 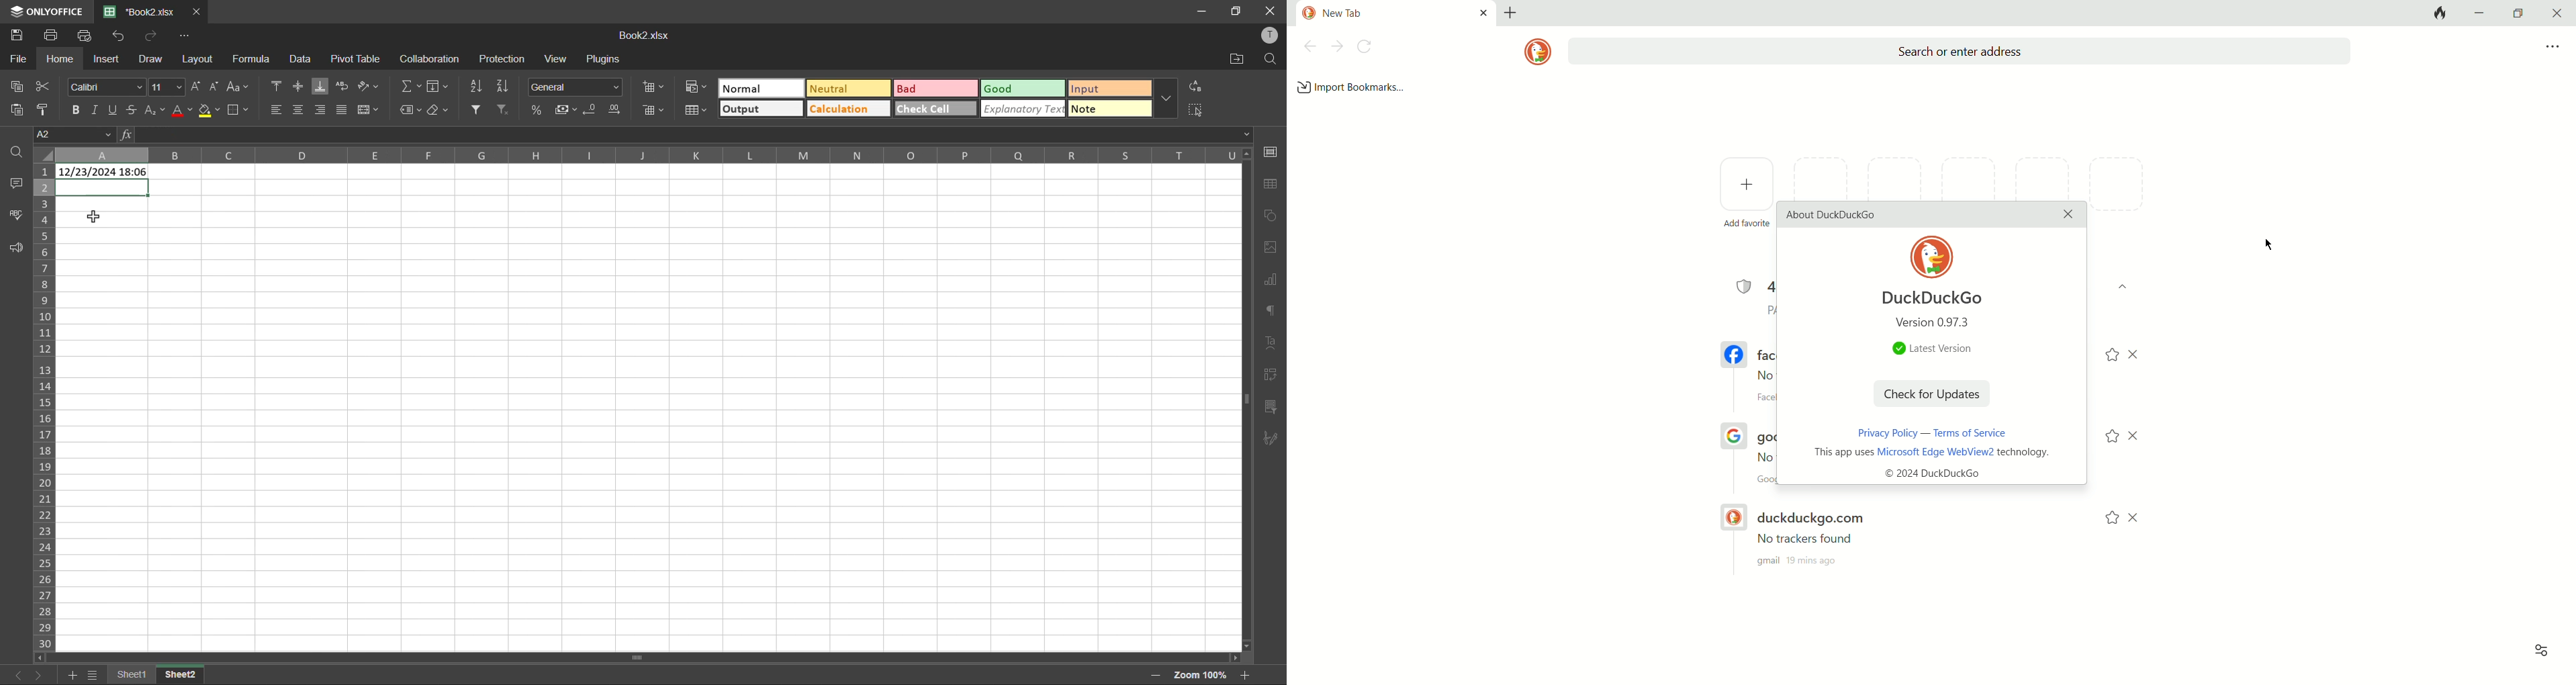 What do you see at coordinates (1925, 349) in the screenshot?
I see `Latest version` at bounding box center [1925, 349].